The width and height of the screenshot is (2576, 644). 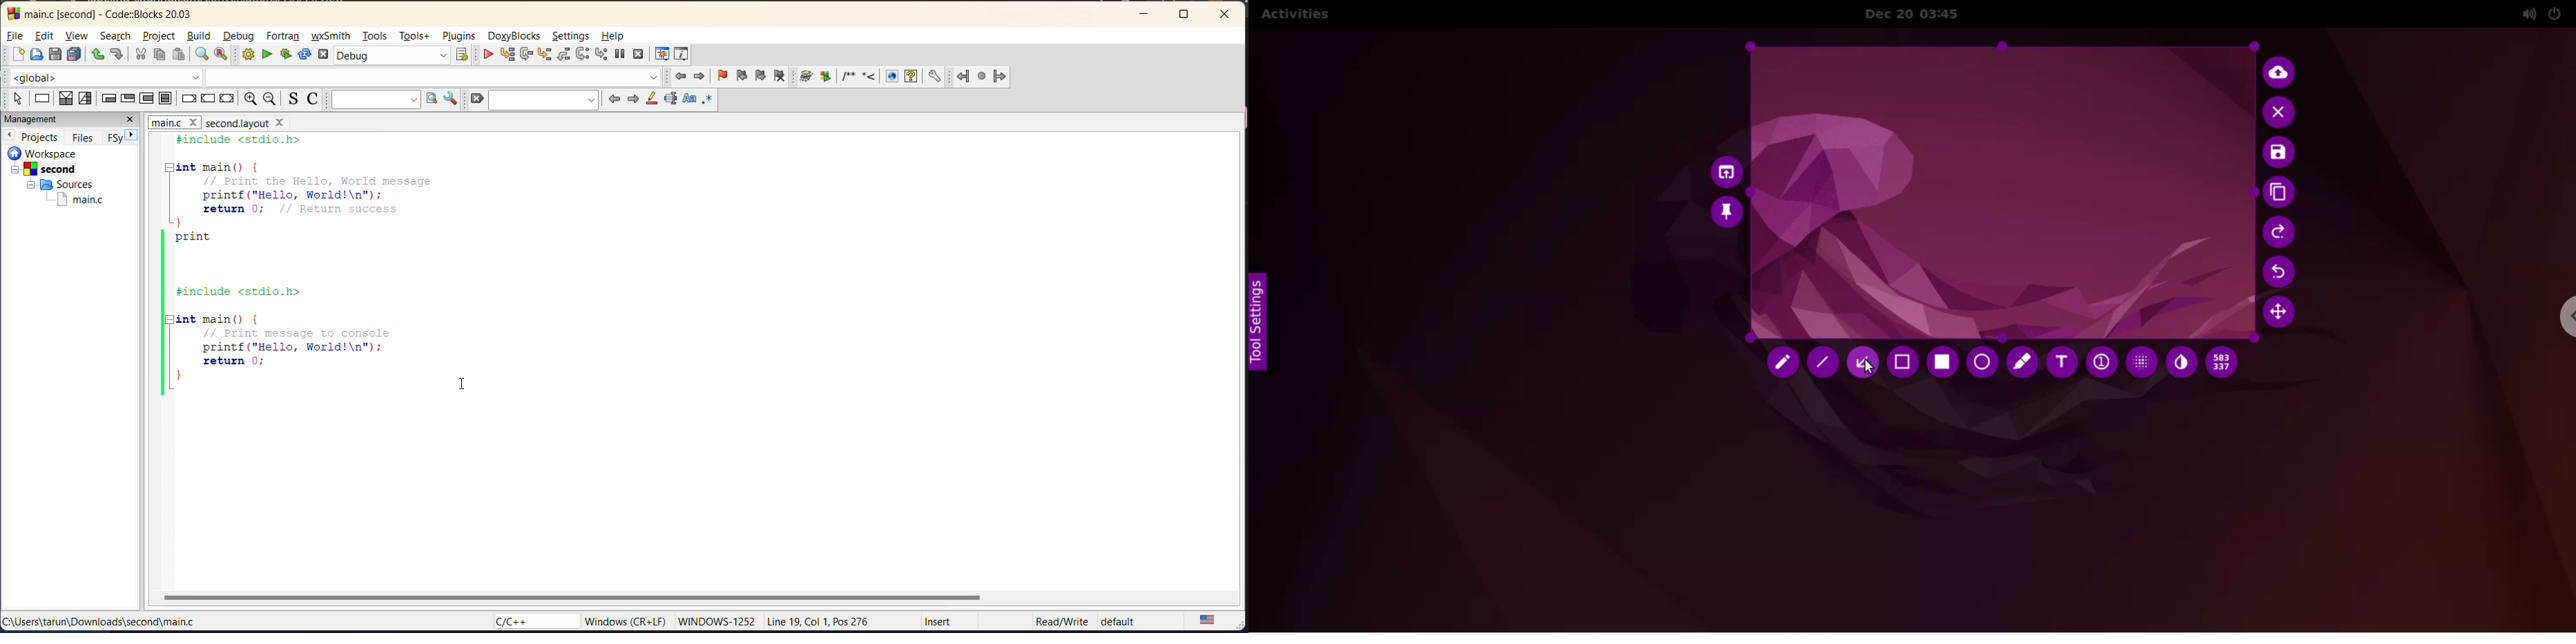 What do you see at coordinates (544, 56) in the screenshot?
I see `step into` at bounding box center [544, 56].